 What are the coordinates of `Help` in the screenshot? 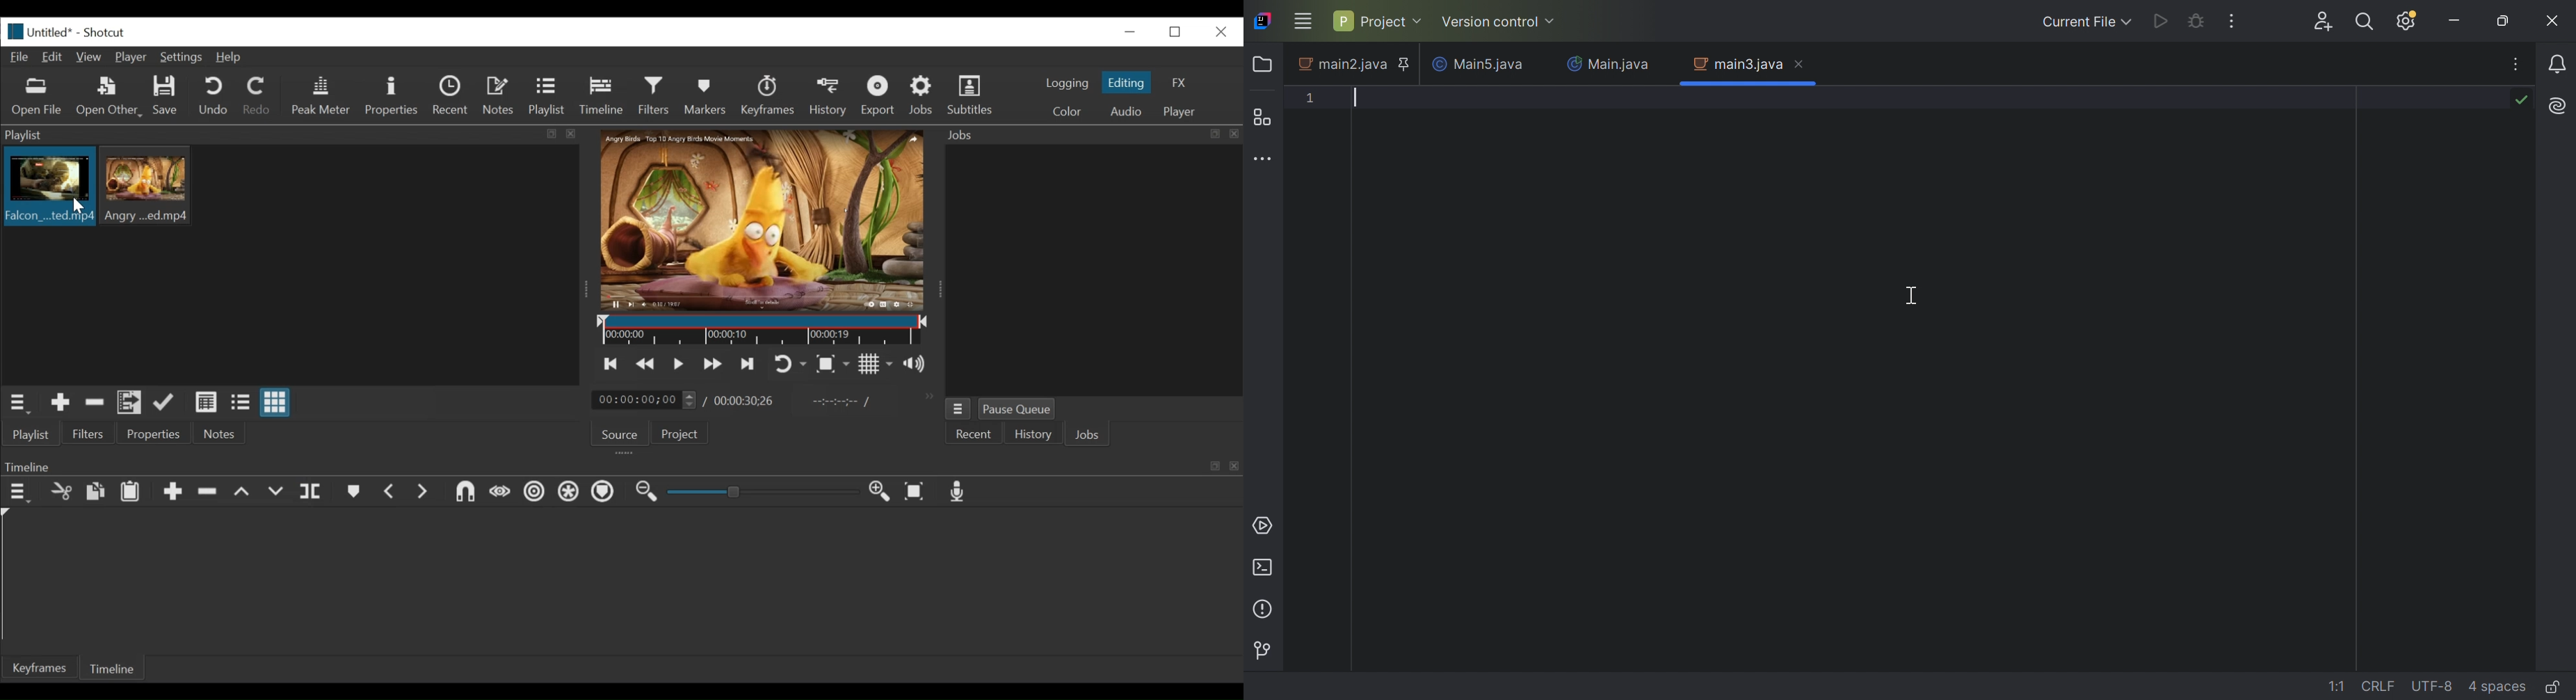 It's located at (229, 58).